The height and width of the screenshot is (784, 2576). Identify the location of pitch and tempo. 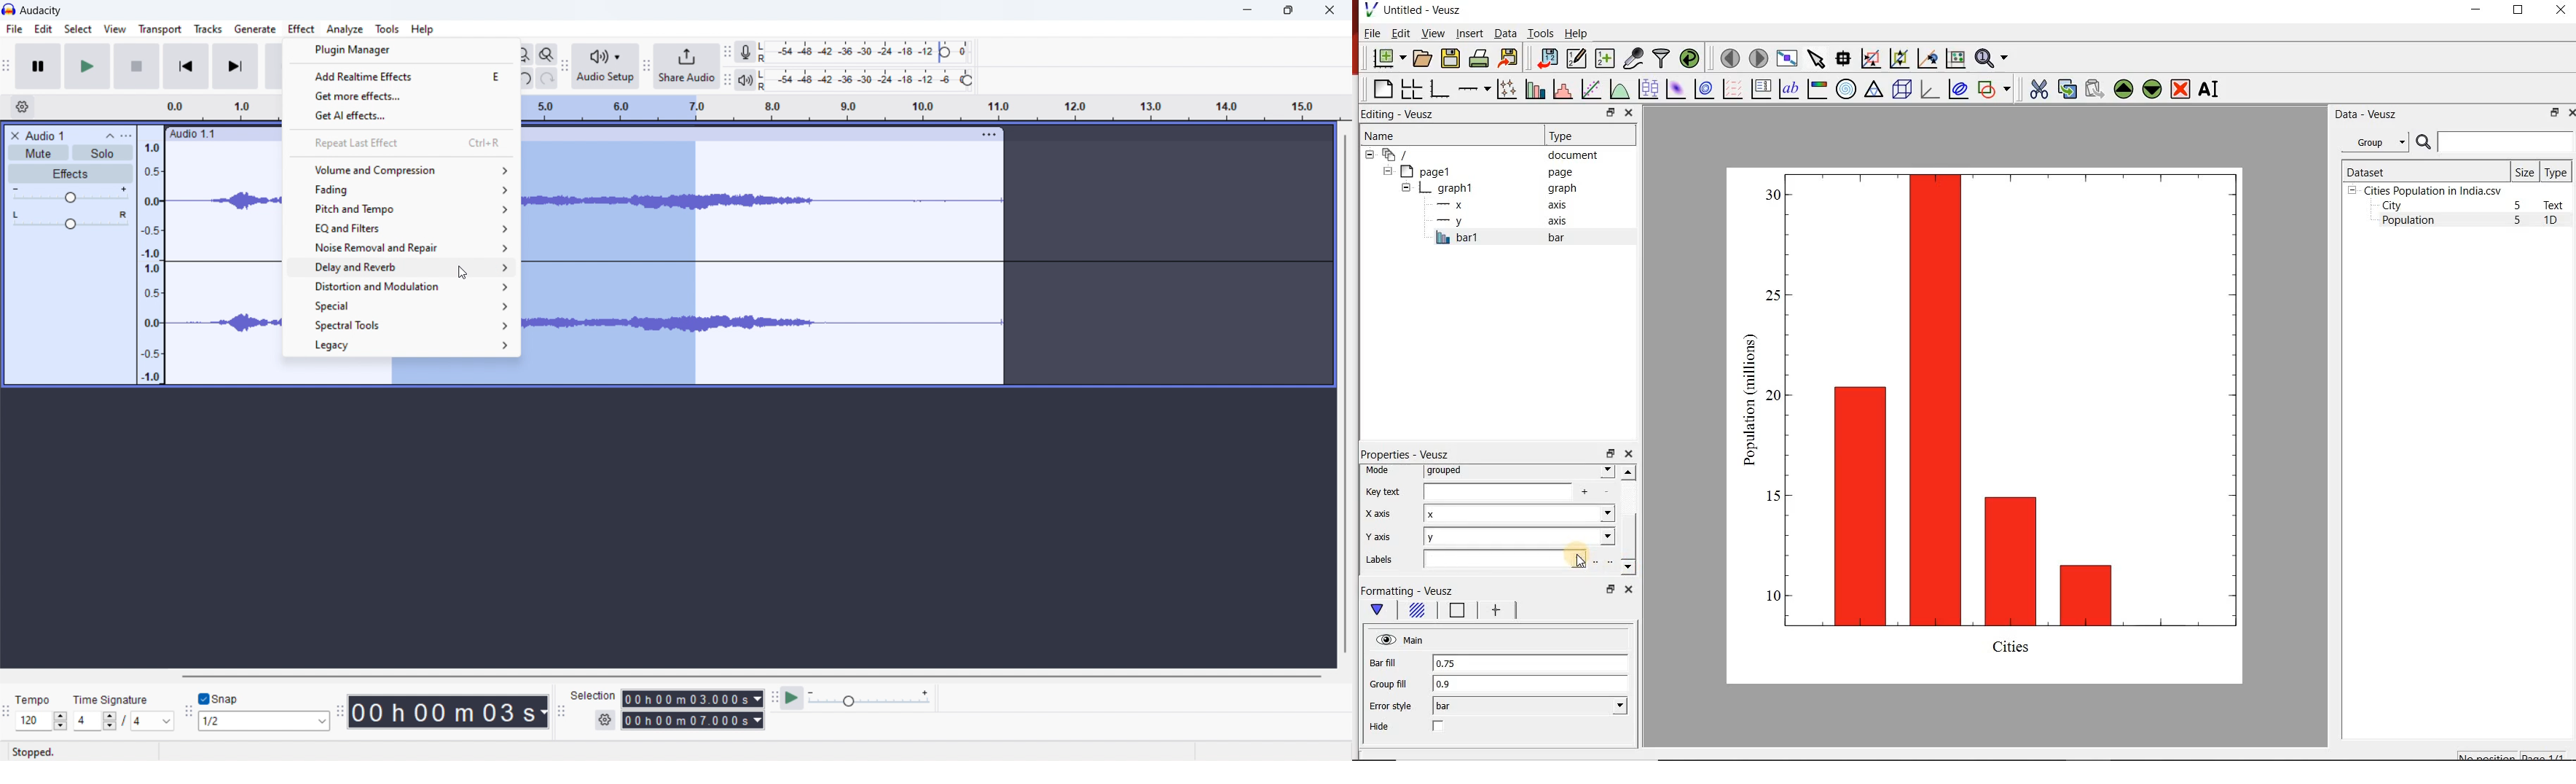
(399, 210).